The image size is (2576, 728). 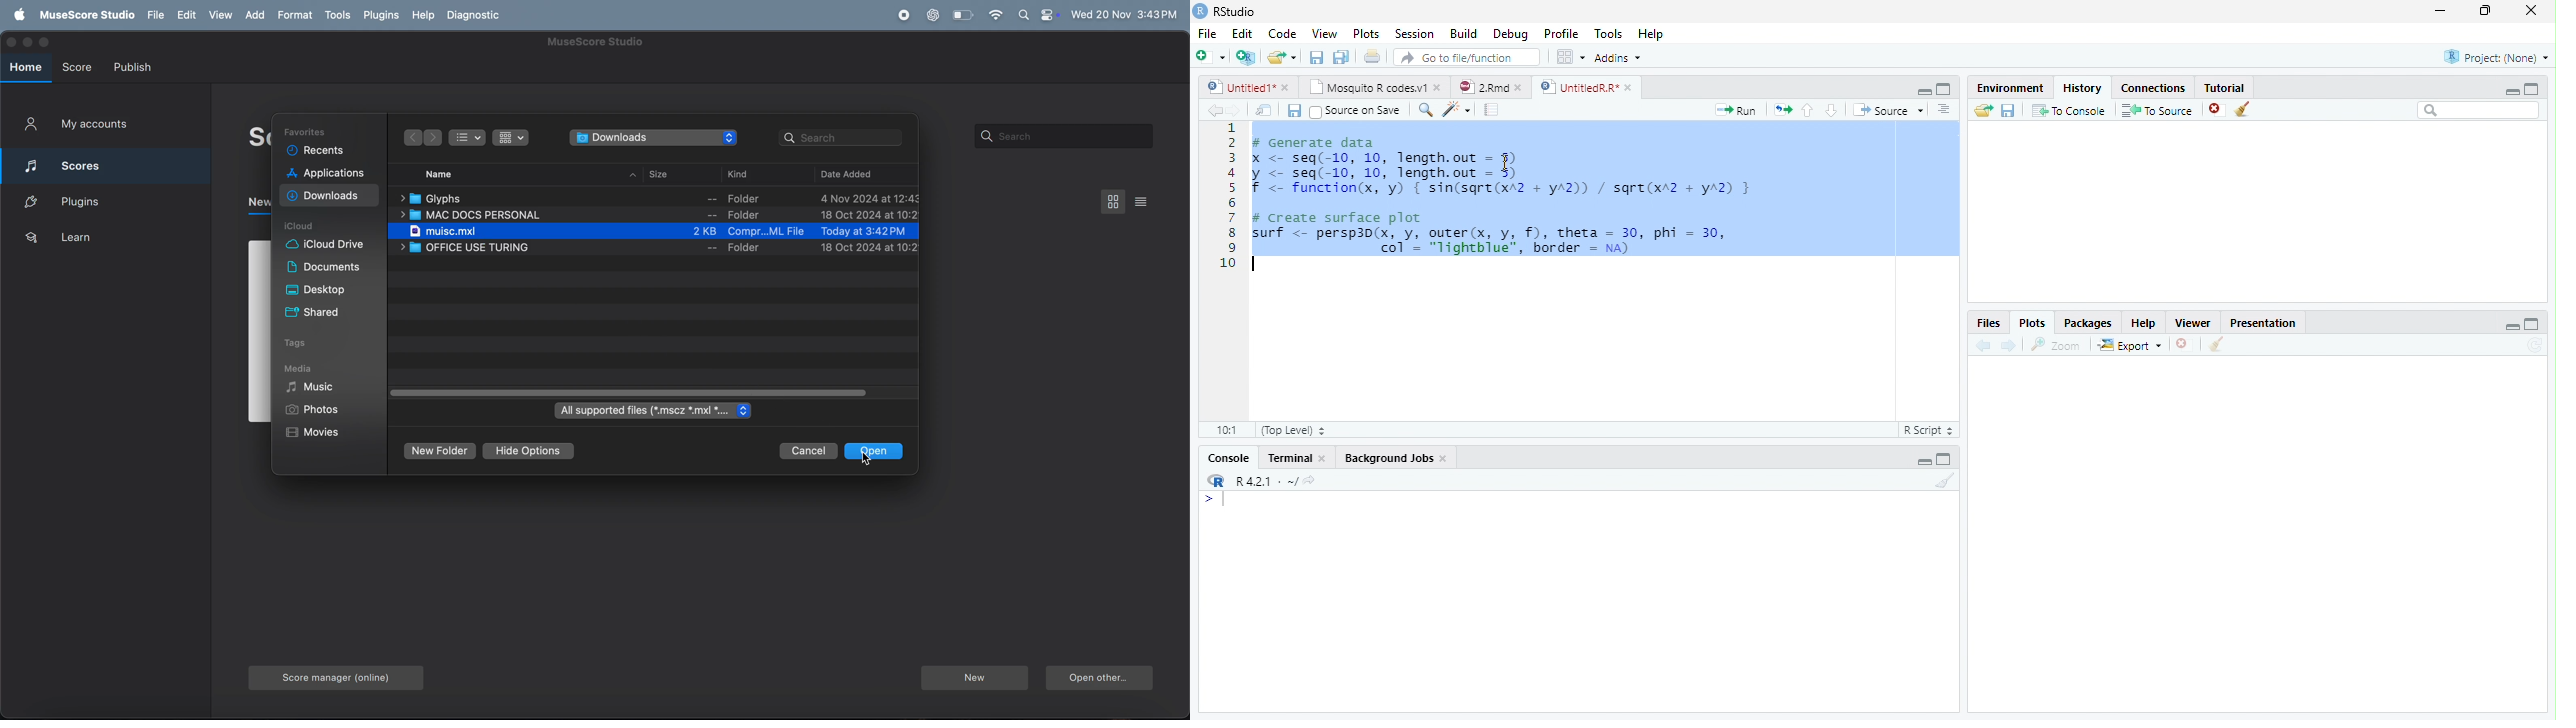 I want to click on show items as icons, so click(x=511, y=138).